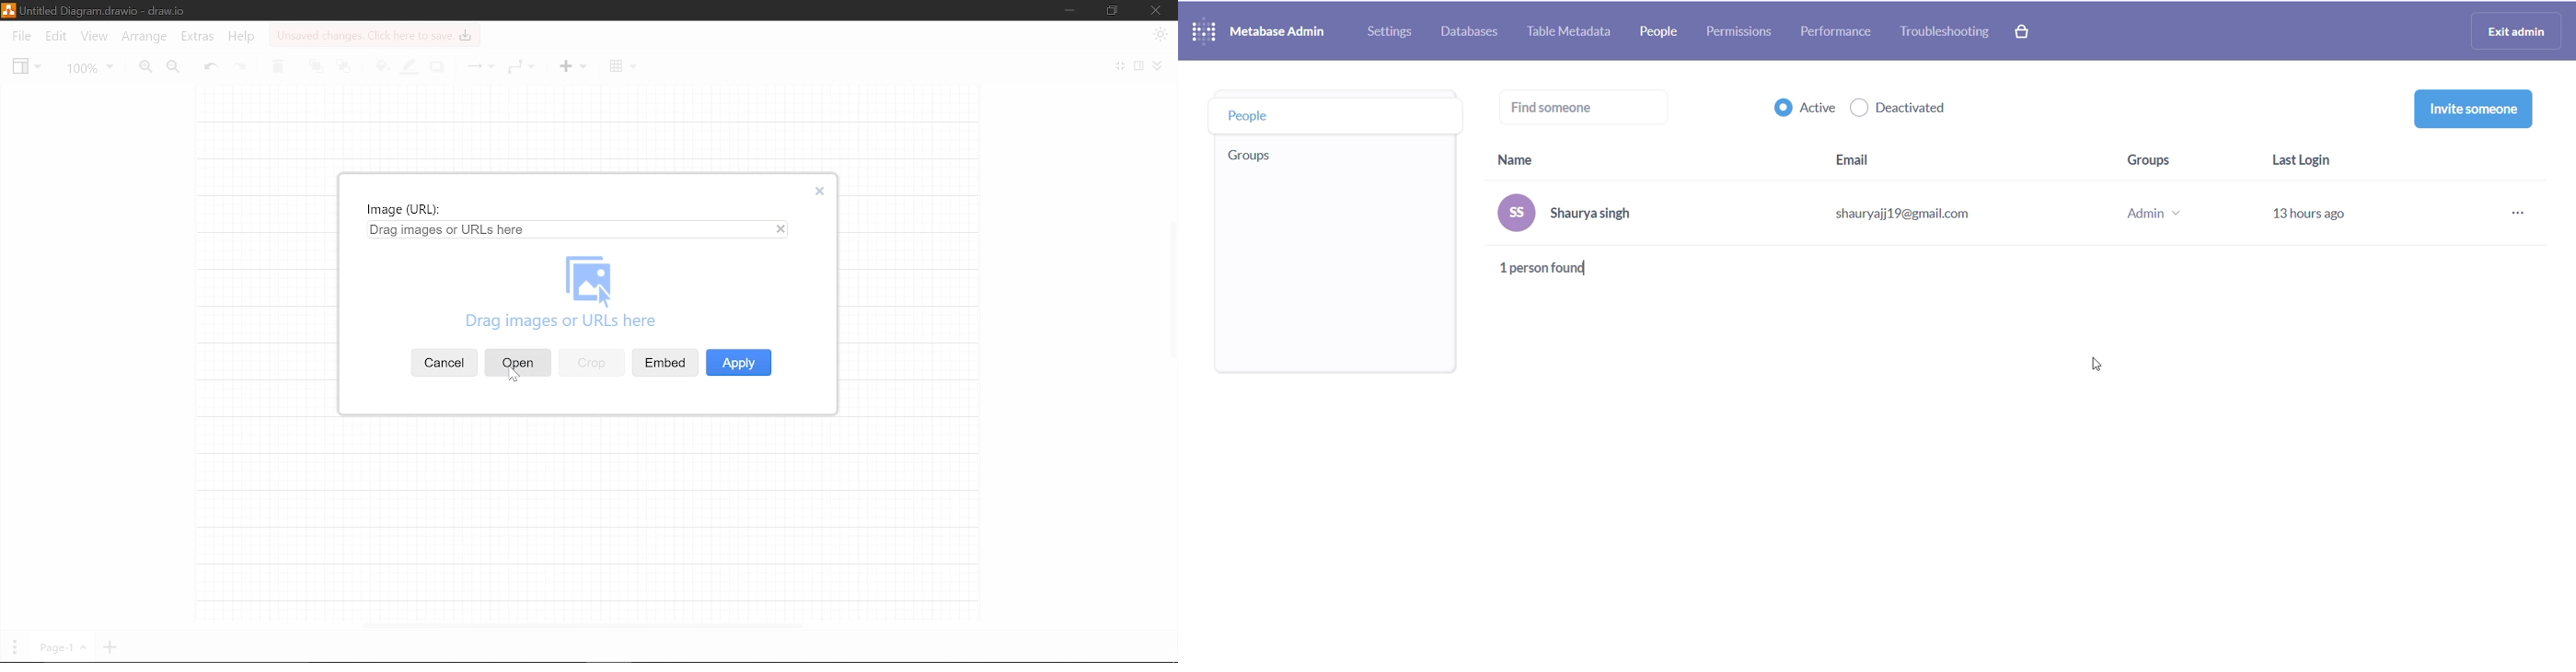 The width and height of the screenshot is (2576, 672). What do you see at coordinates (277, 67) in the screenshot?
I see `Delete` at bounding box center [277, 67].